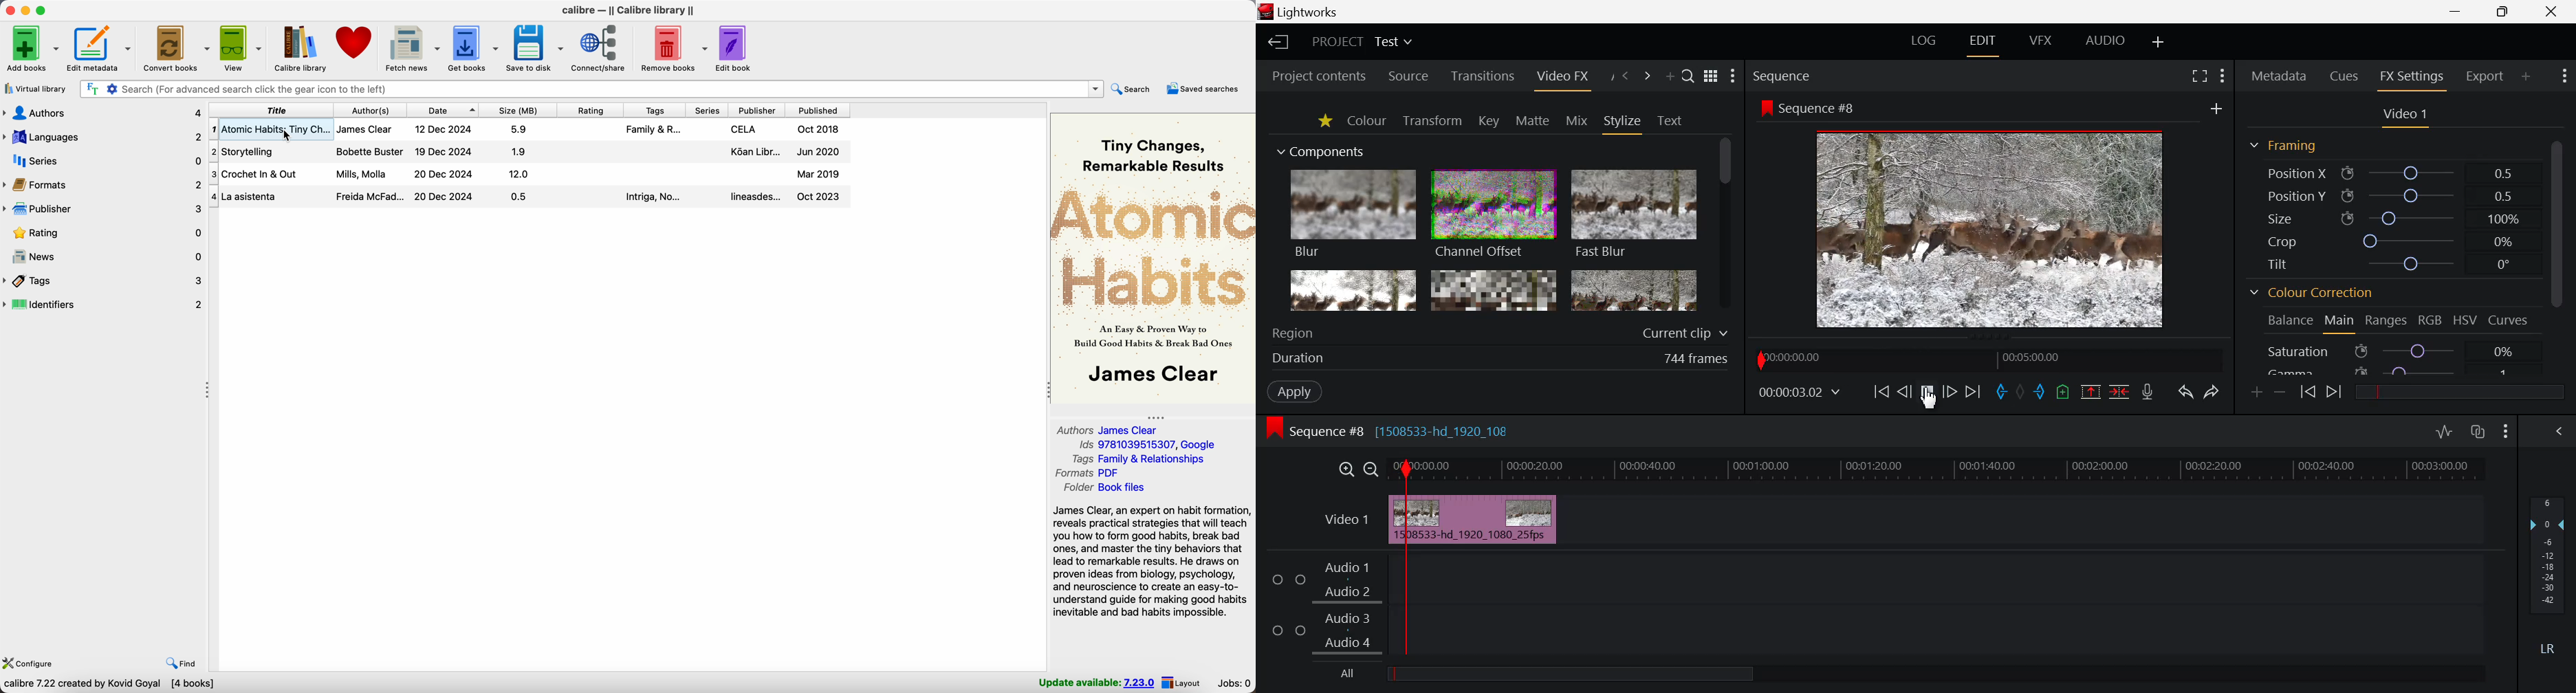  What do you see at coordinates (1733, 76) in the screenshot?
I see `Show Settings` at bounding box center [1733, 76].